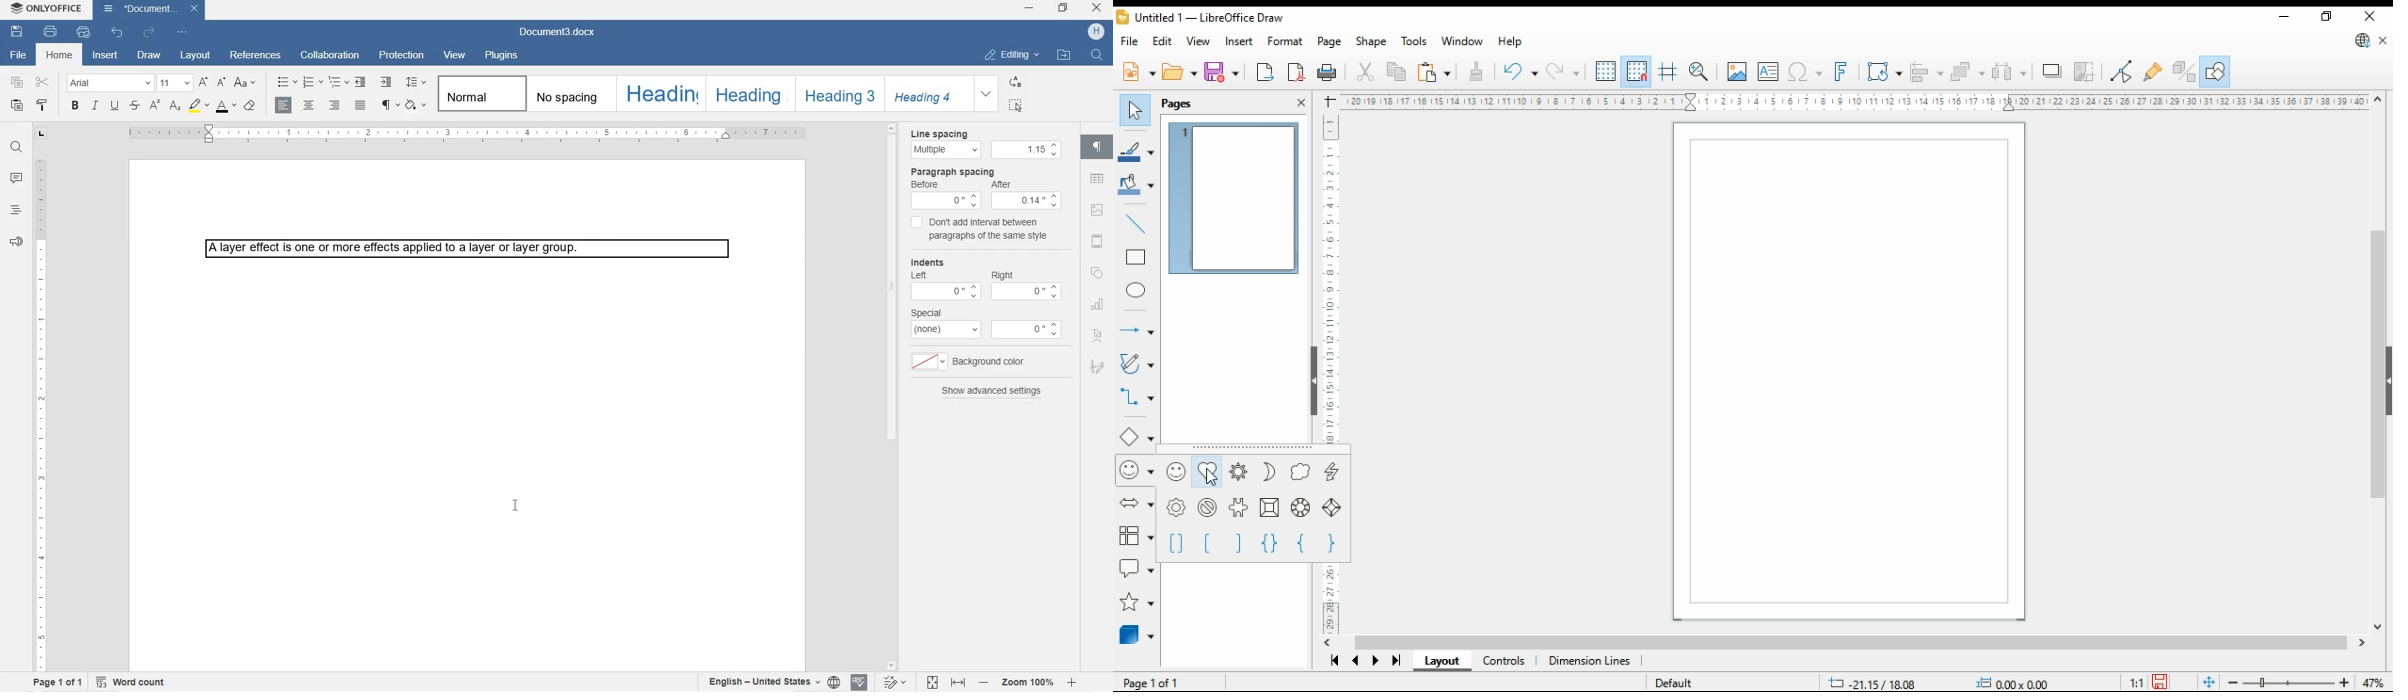  I want to click on After, so click(1027, 194).